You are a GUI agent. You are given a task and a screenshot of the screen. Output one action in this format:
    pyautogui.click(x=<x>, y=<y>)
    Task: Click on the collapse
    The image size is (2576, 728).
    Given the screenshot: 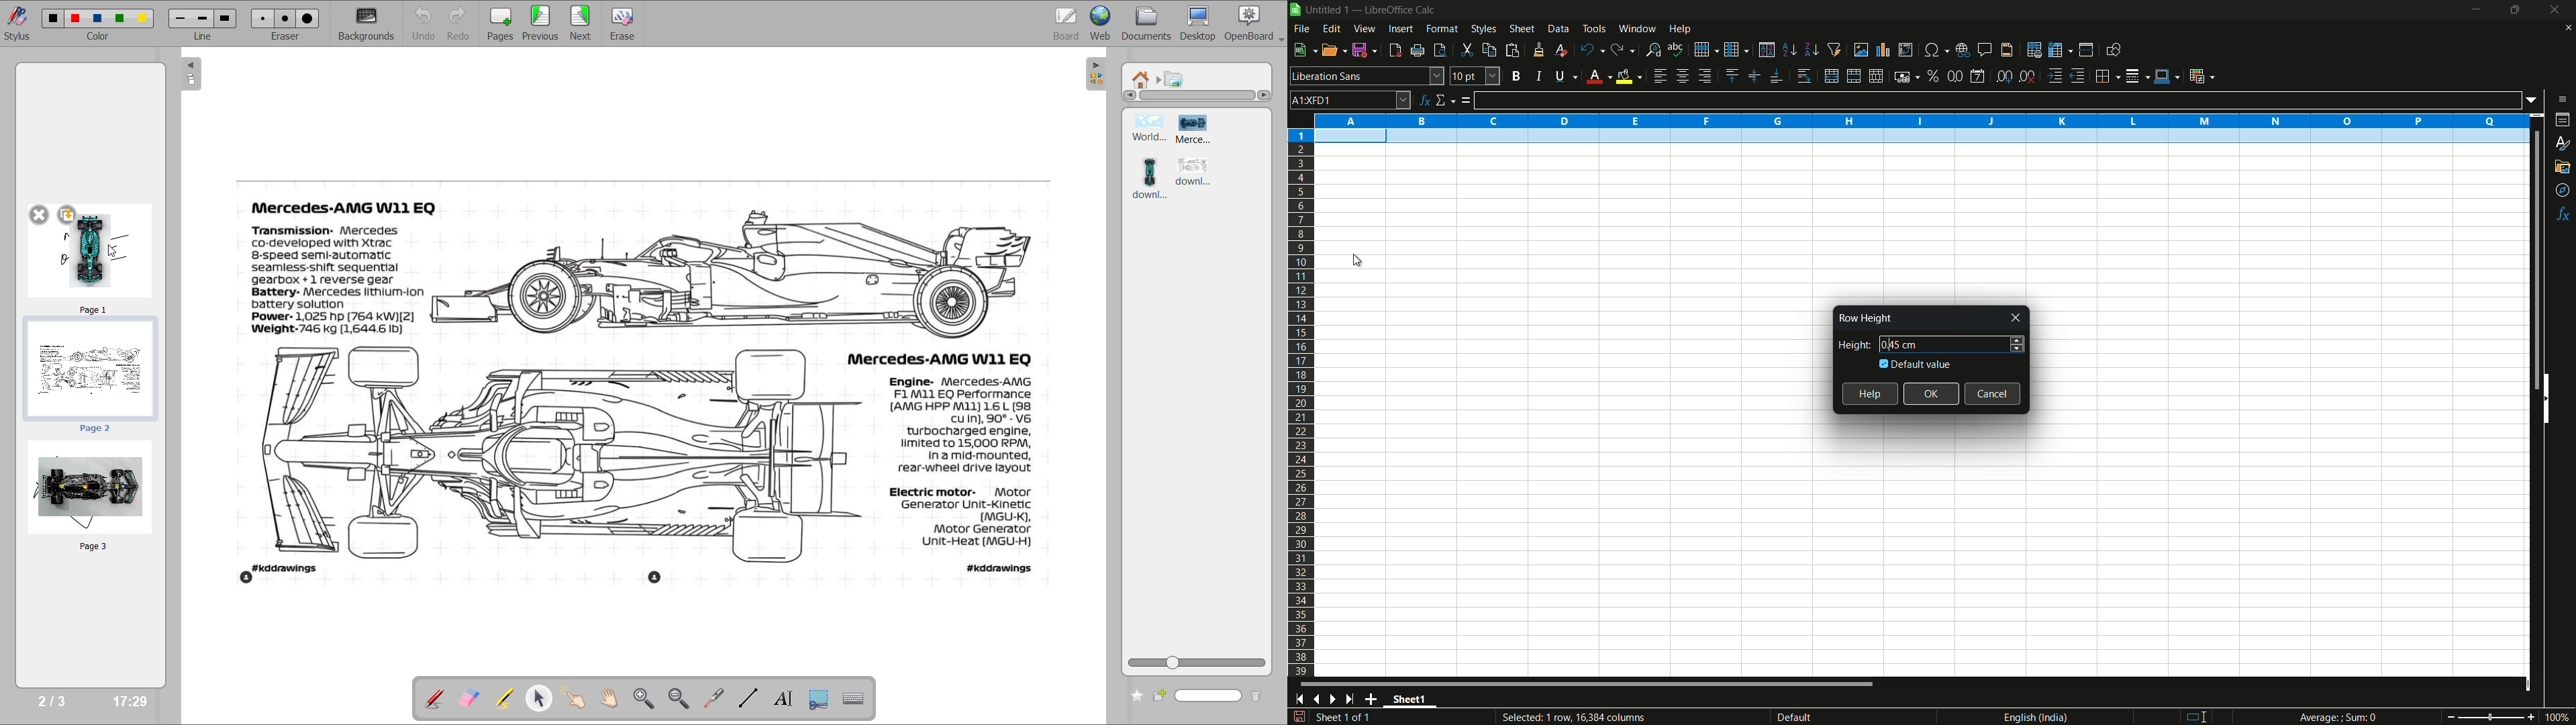 What is the action you would take?
    pyautogui.click(x=1093, y=75)
    